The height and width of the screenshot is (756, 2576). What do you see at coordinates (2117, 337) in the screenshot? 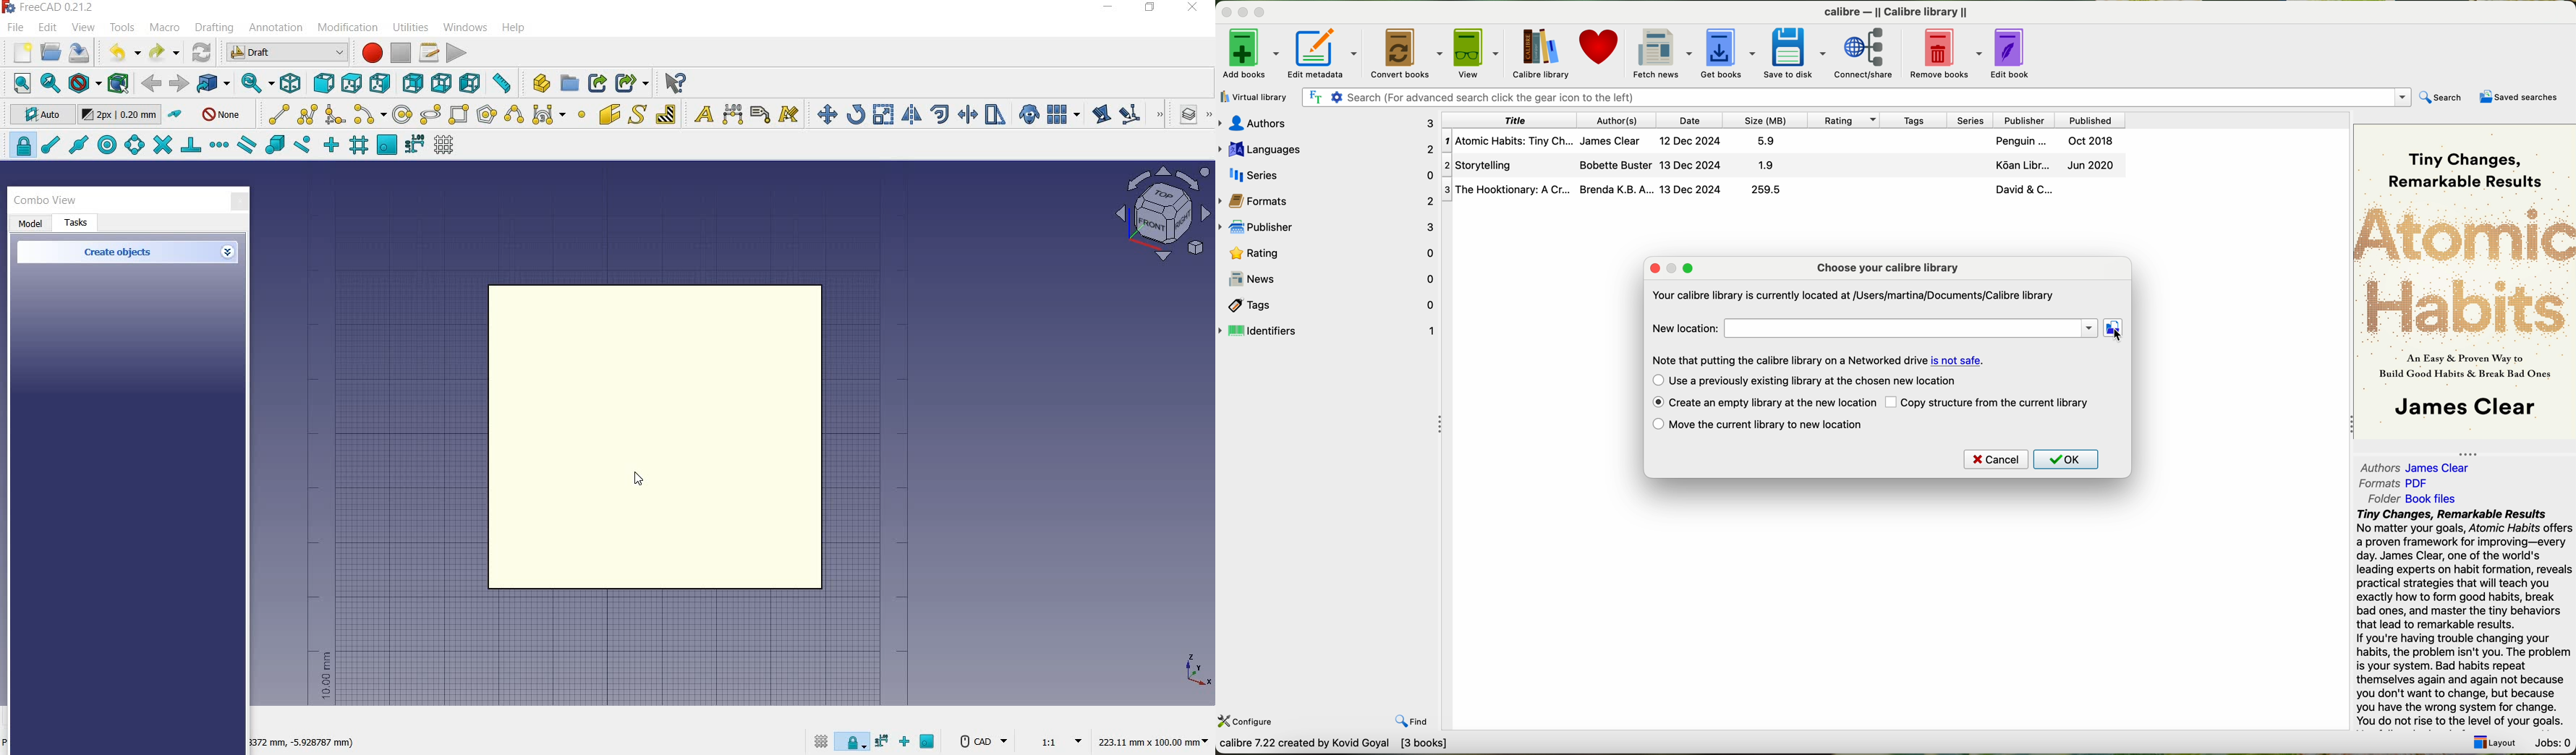
I see `cursor` at bounding box center [2117, 337].